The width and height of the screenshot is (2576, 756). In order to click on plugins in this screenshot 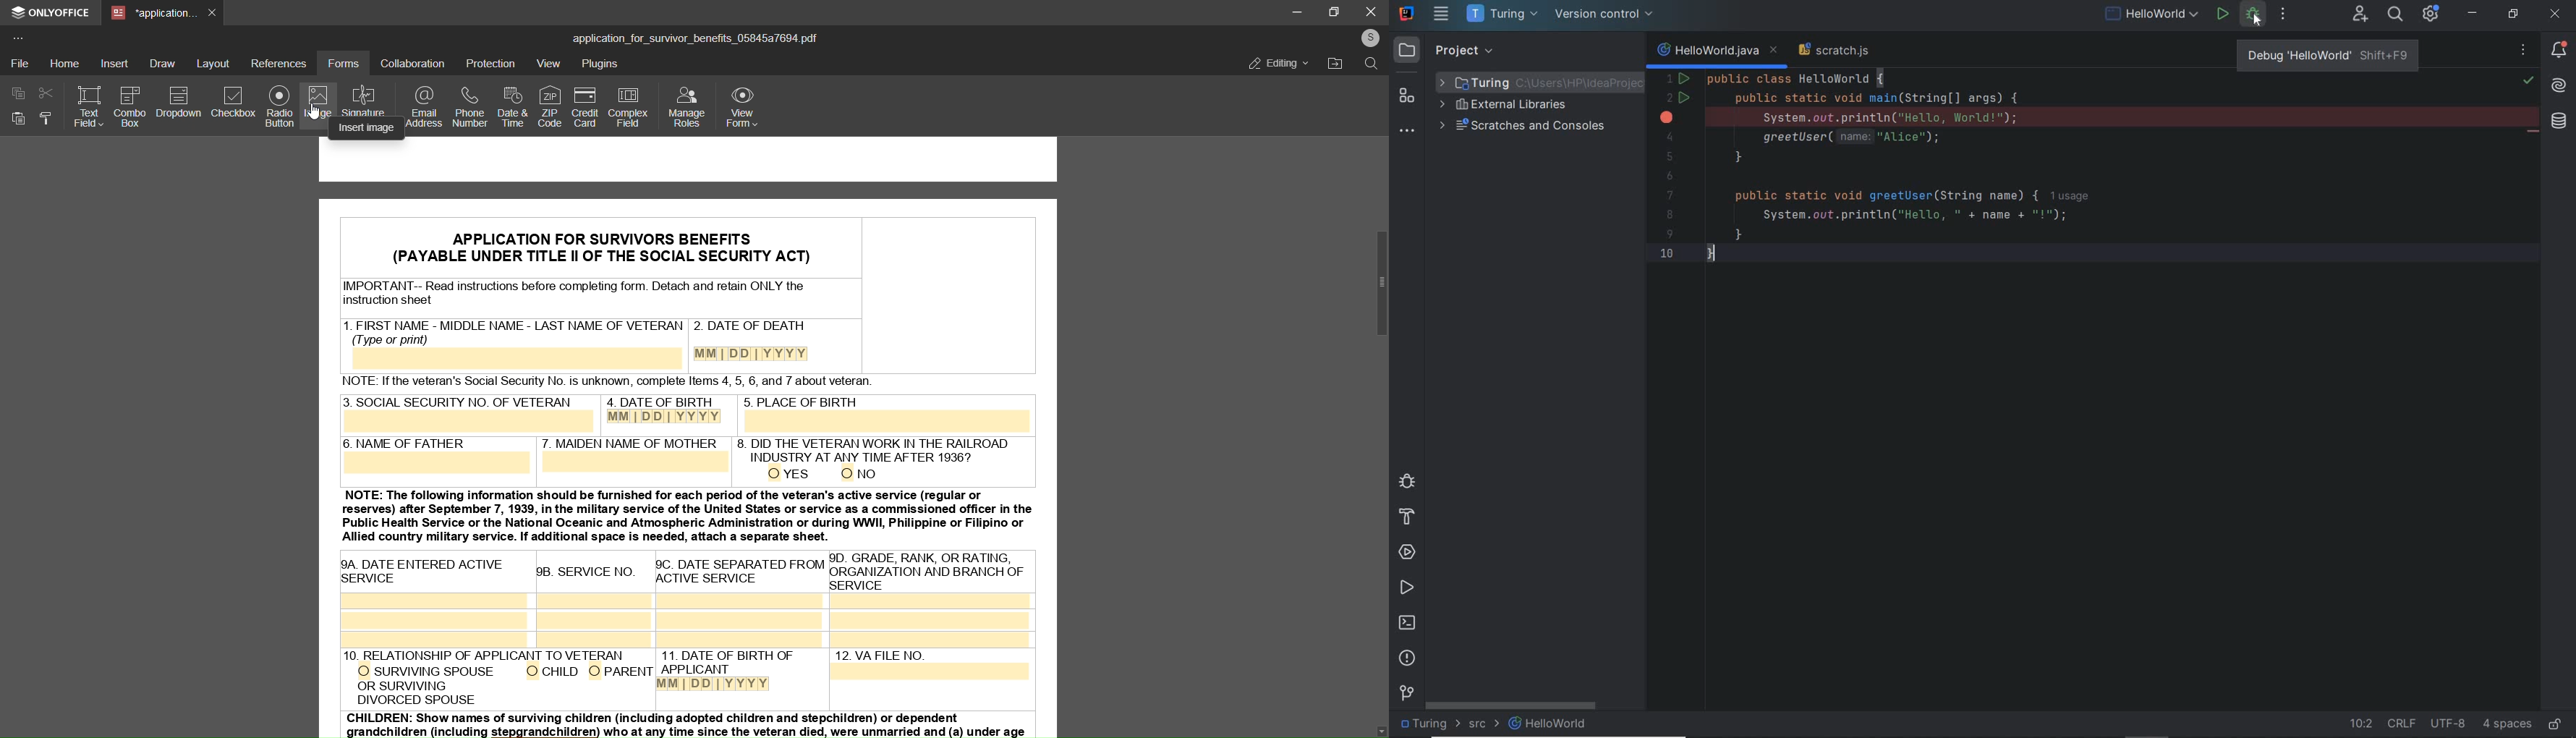, I will do `click(602, 65)`.